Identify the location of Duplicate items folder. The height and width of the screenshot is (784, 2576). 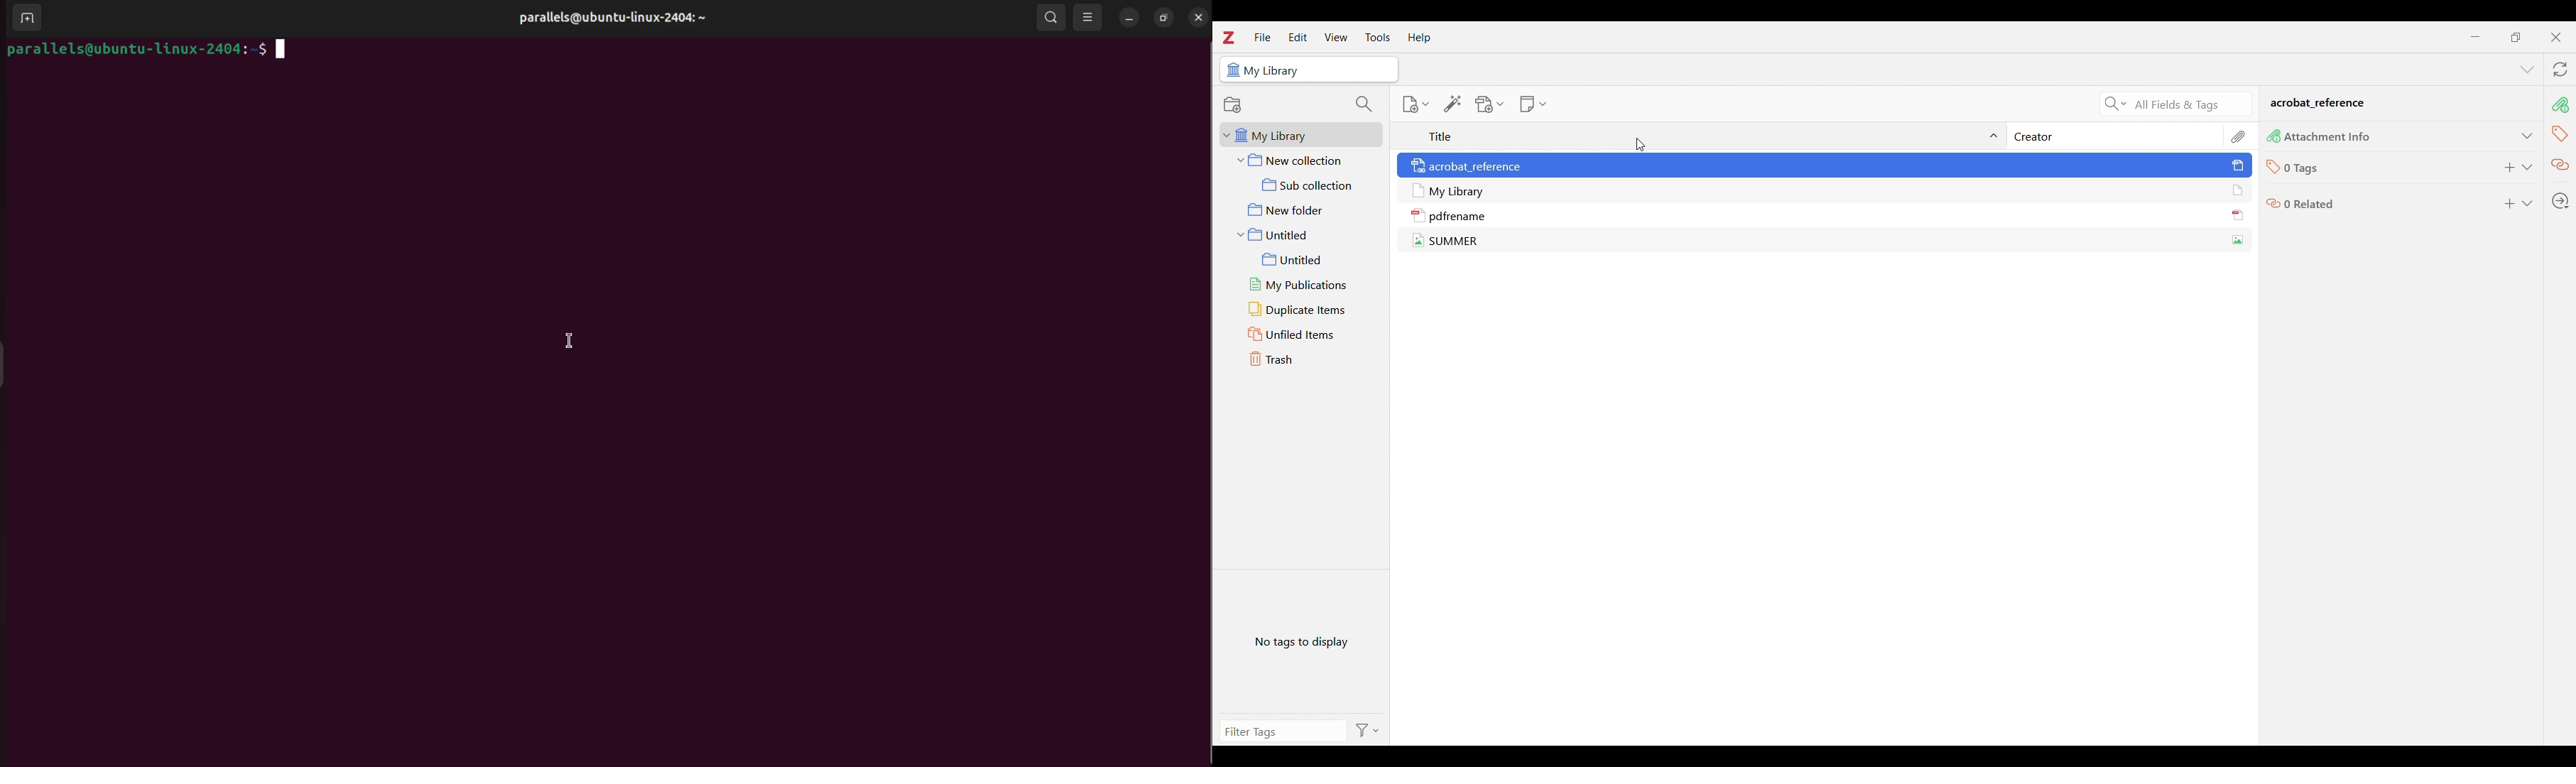
(1307, 310).